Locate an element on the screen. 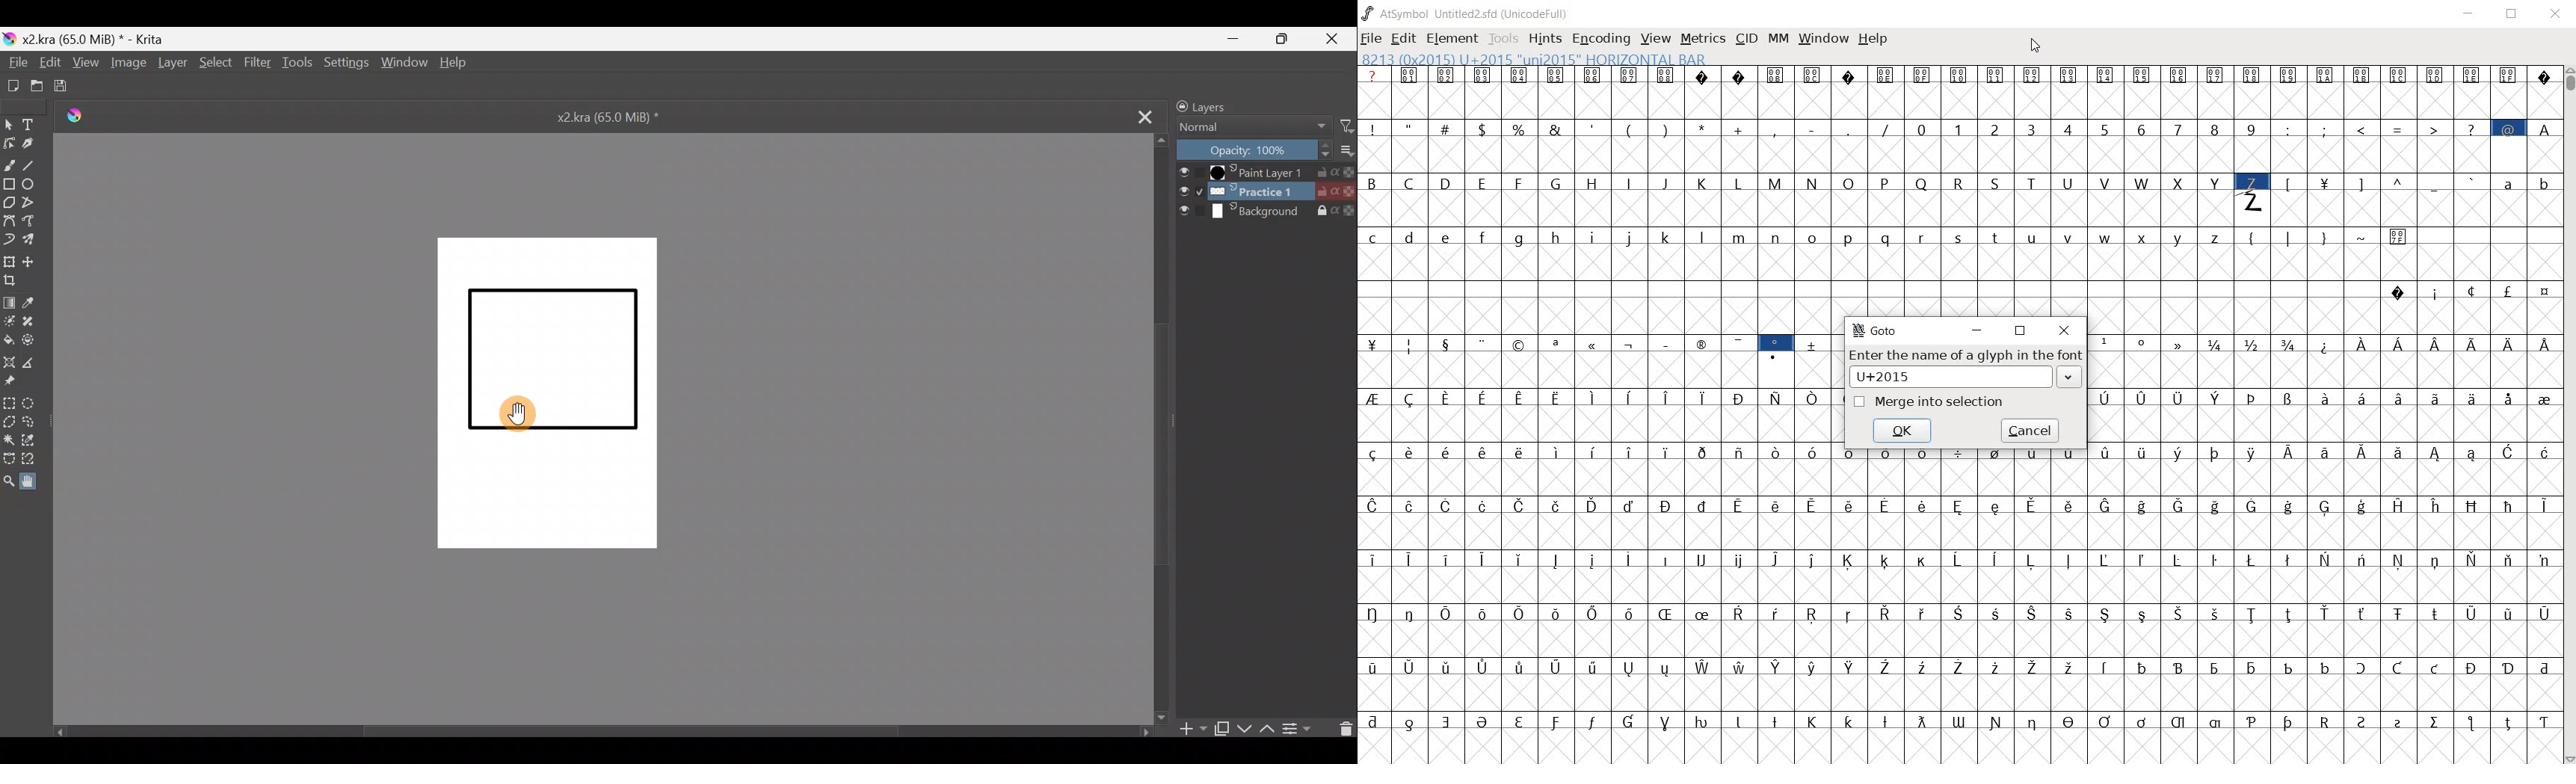  CURSOR is located at coordinates (2036, 46).